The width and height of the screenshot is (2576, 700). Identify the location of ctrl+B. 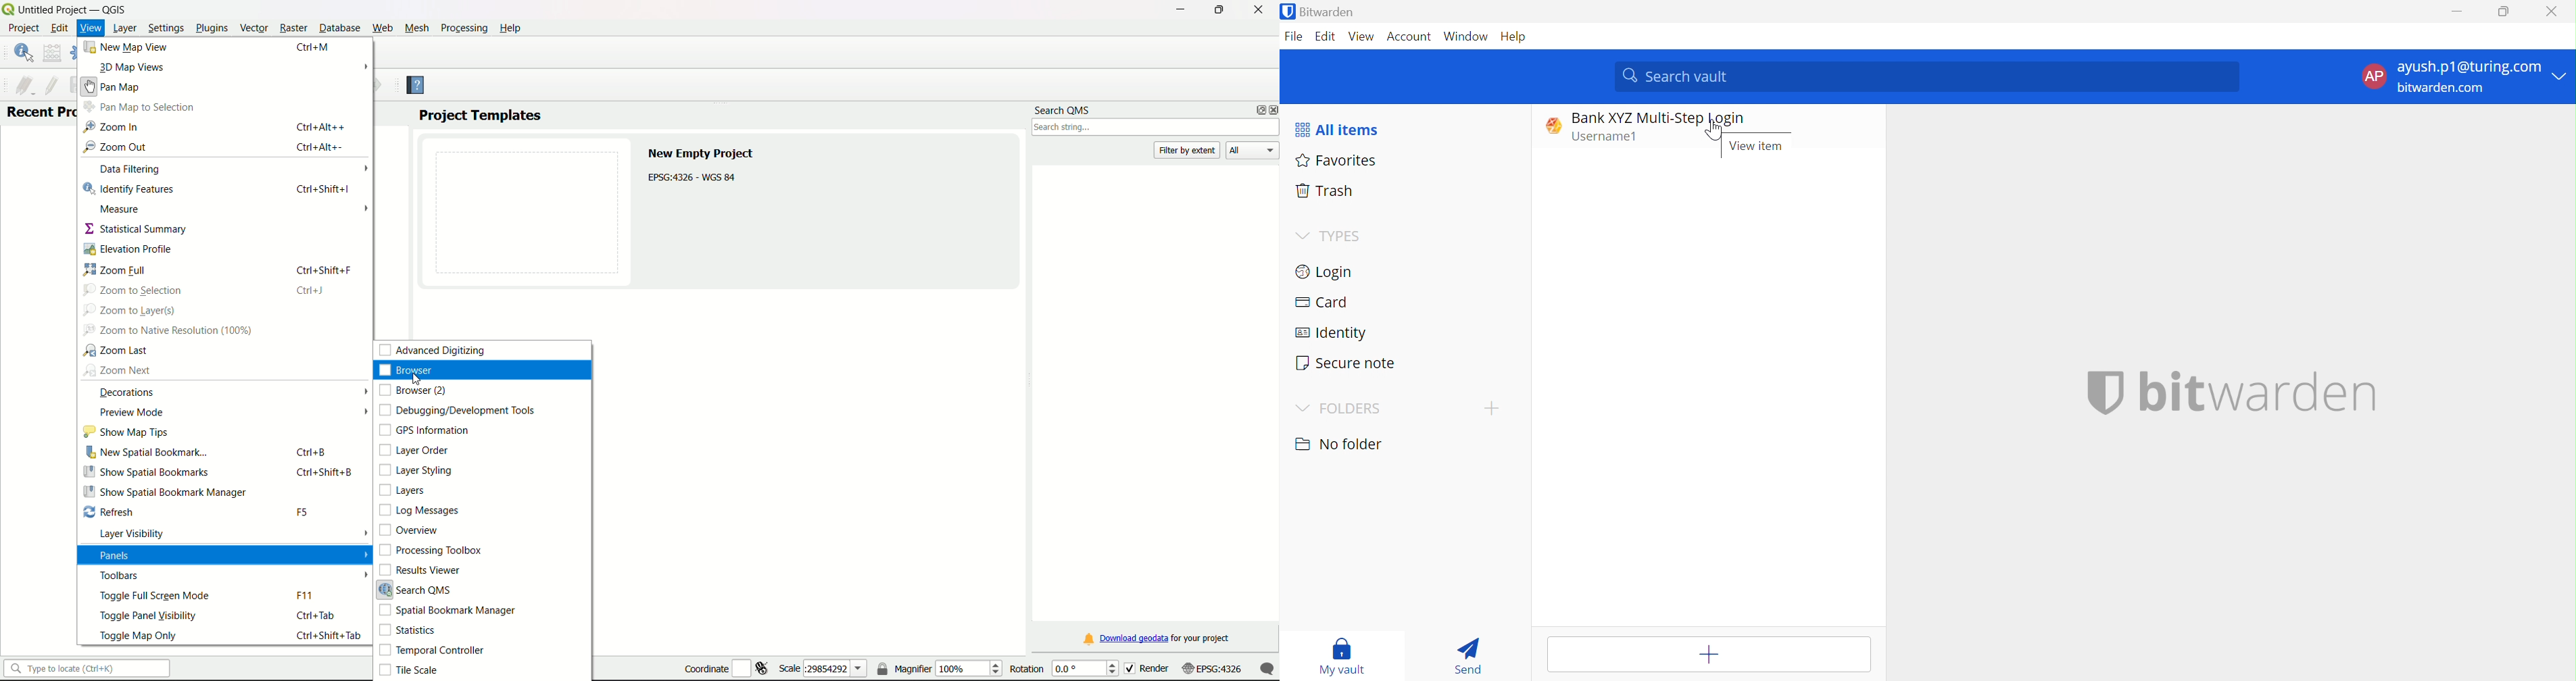
(313, 452).